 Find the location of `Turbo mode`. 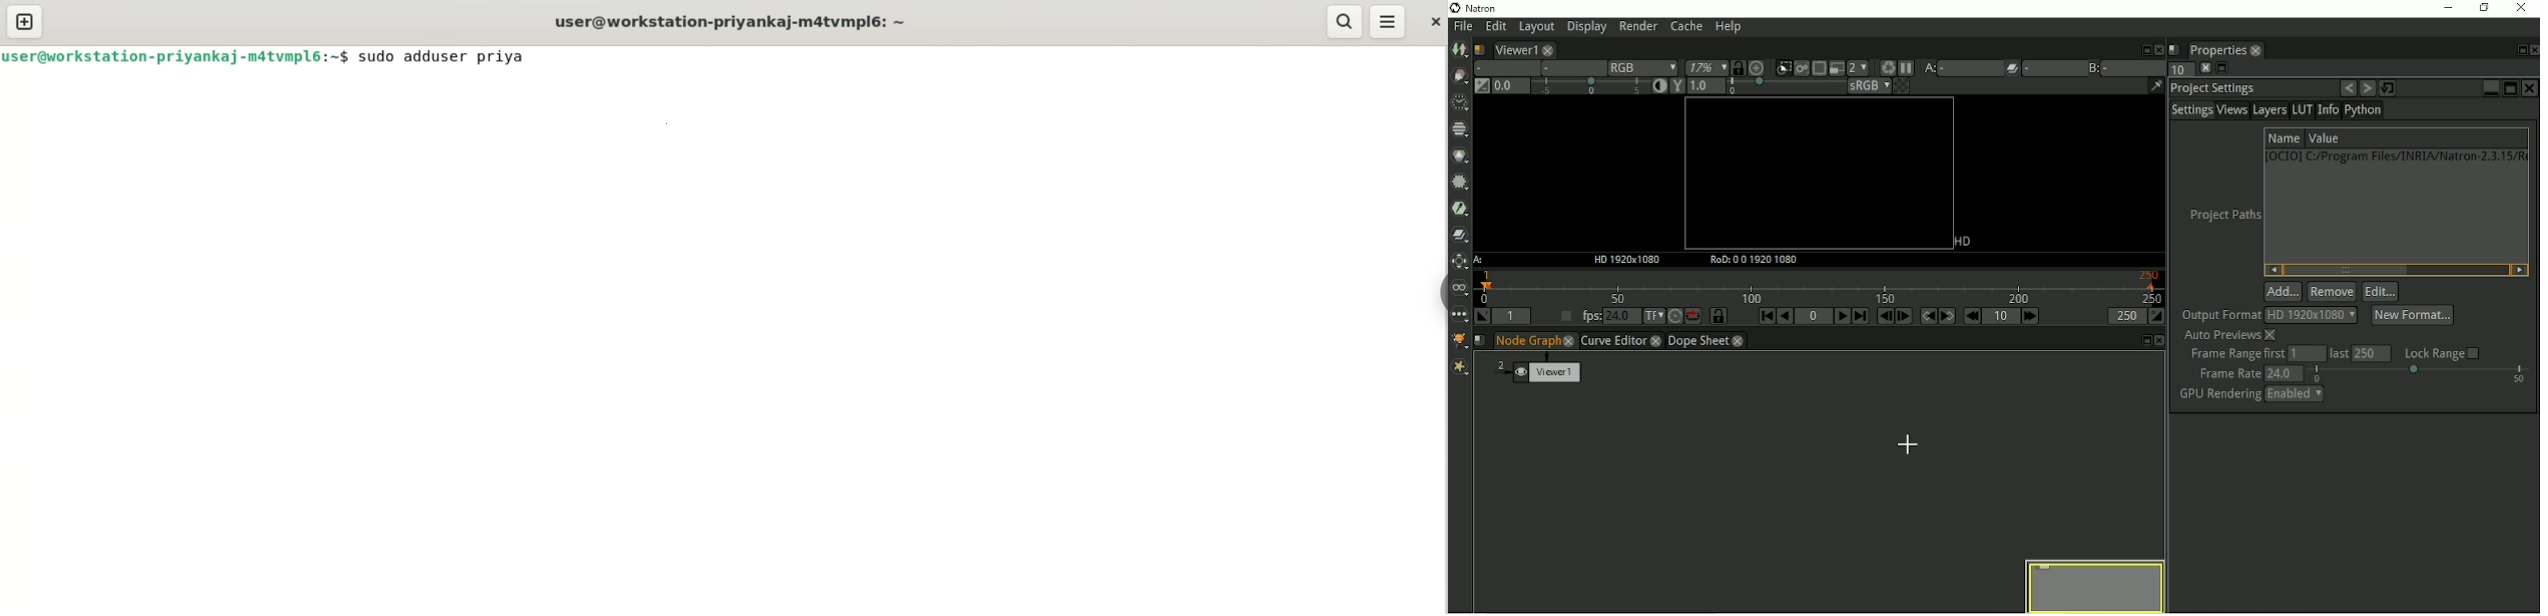

Turbo mode is located at coordinates (1669, 316).